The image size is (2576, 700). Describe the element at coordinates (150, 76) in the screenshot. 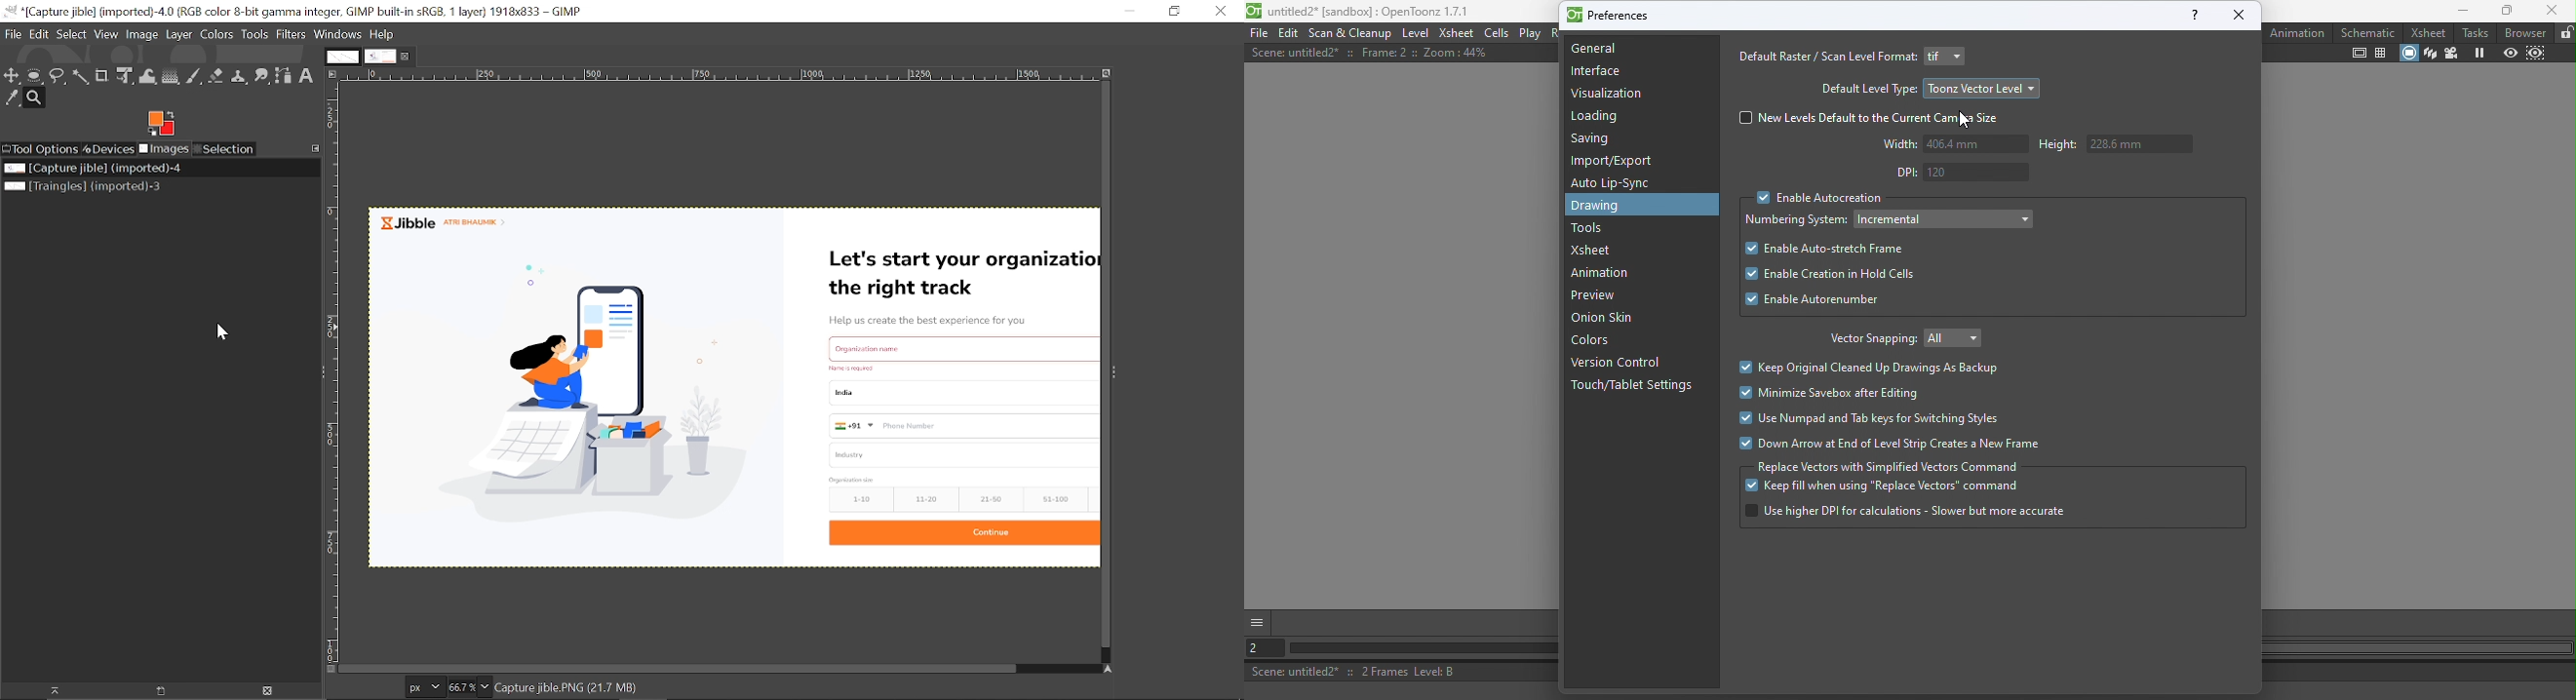

I see `wrap transform` at that location.